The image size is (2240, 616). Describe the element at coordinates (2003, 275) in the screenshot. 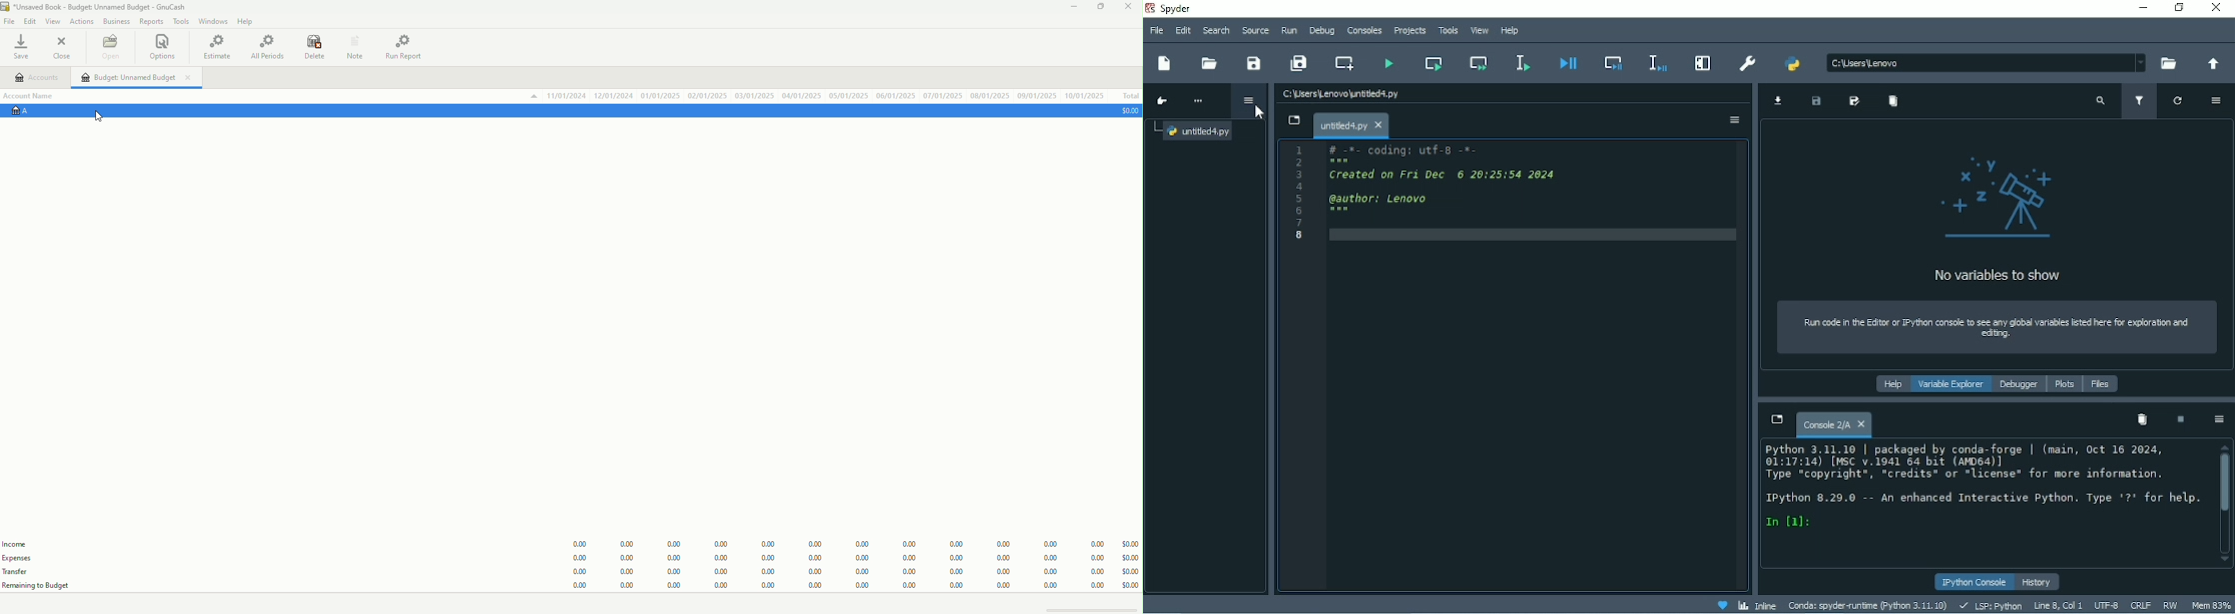

I see `No variables to show` at that location.